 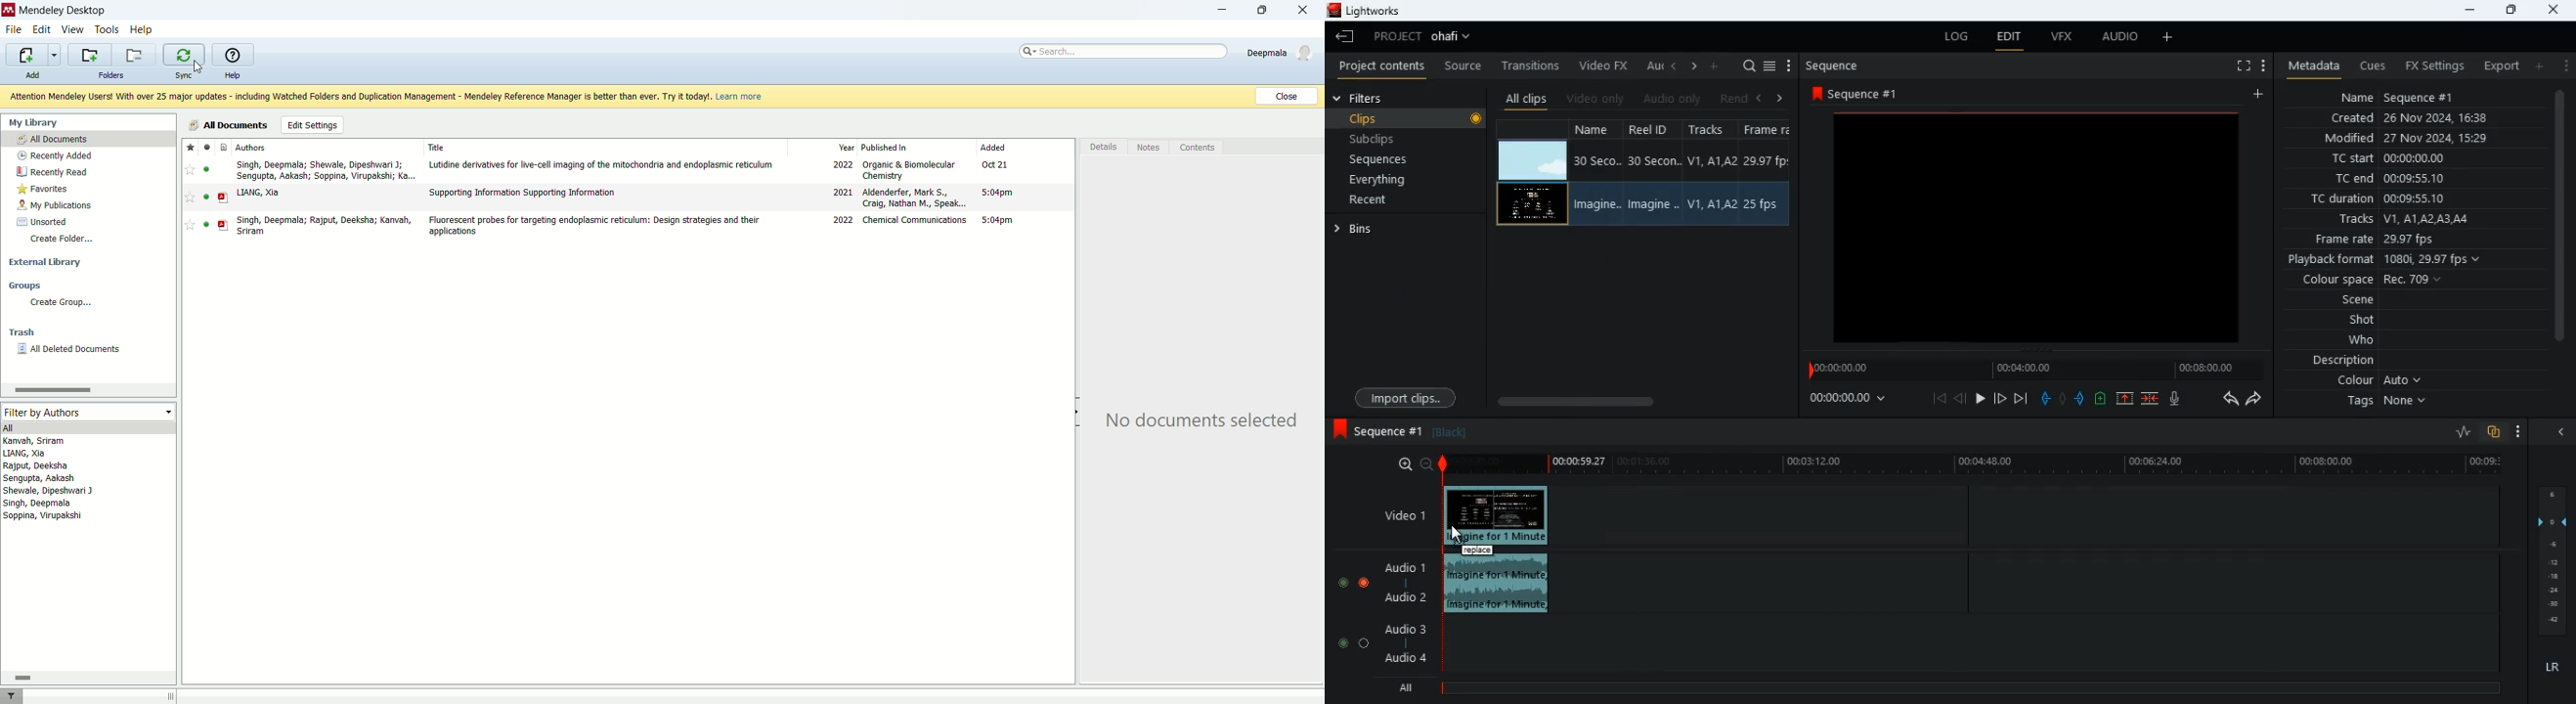 What do you see at coordinates (190, 170) in the screenshot?
I see `Add to favorite` at bounding box center [190, 170].